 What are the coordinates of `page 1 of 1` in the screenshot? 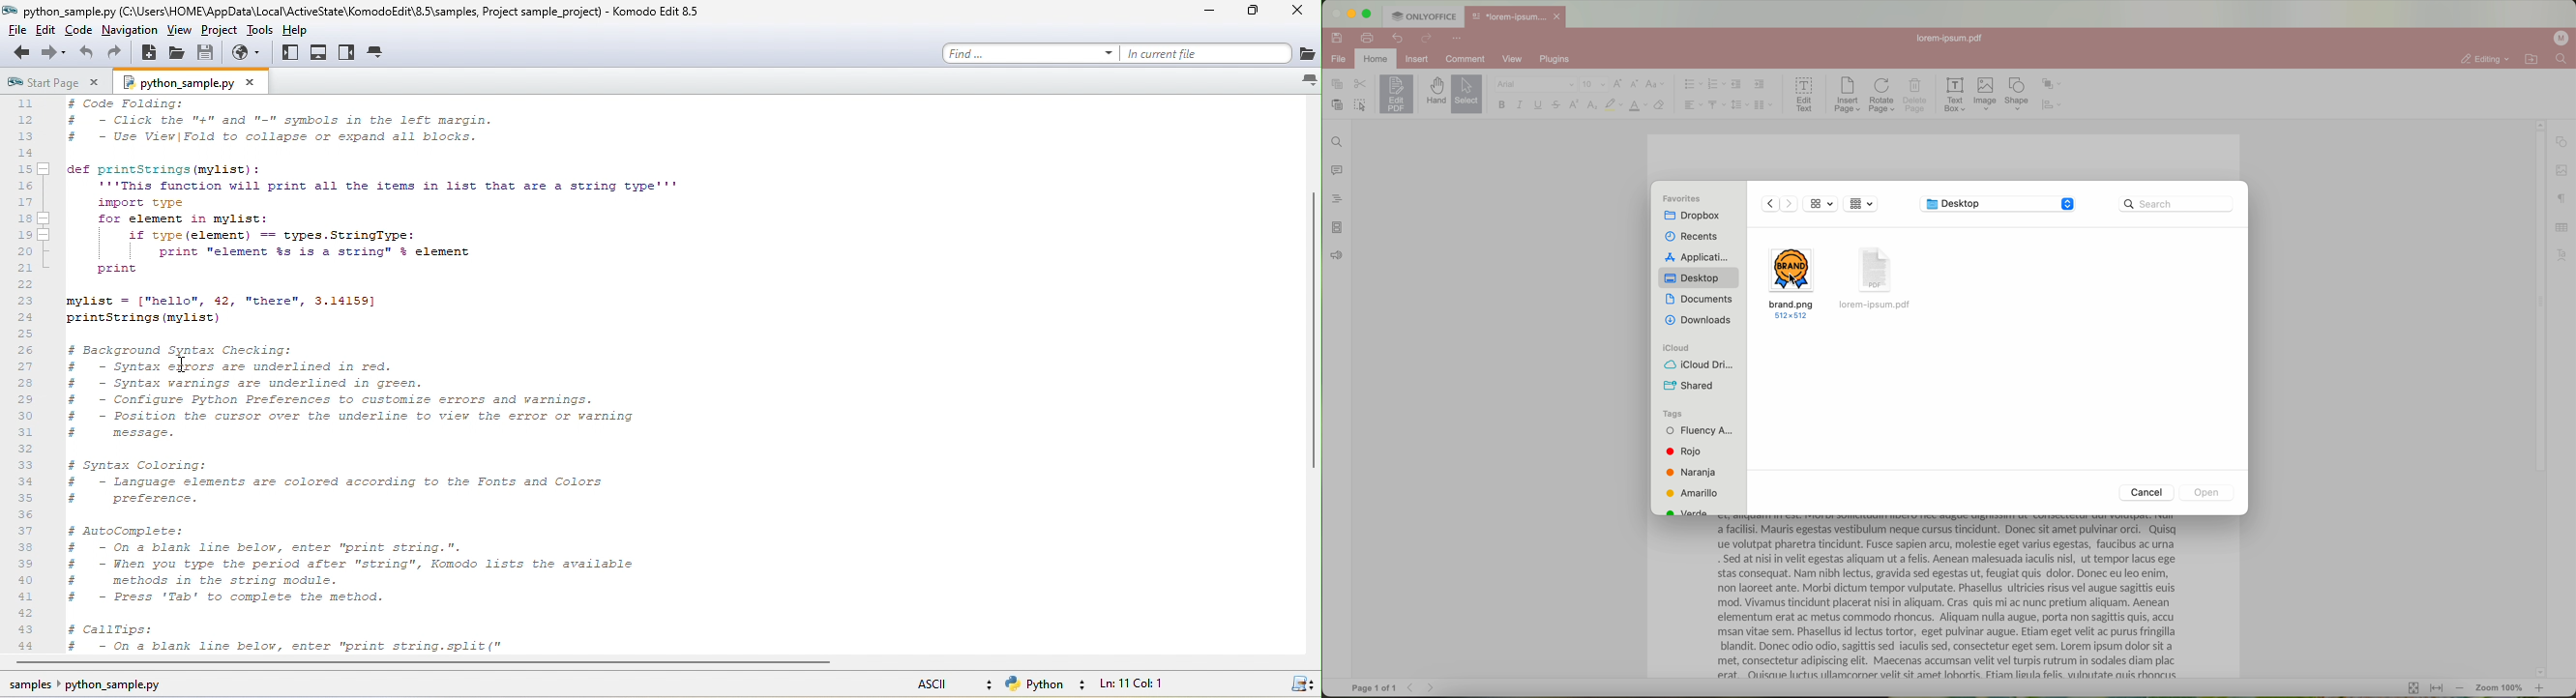 It's located at (1374, 688).